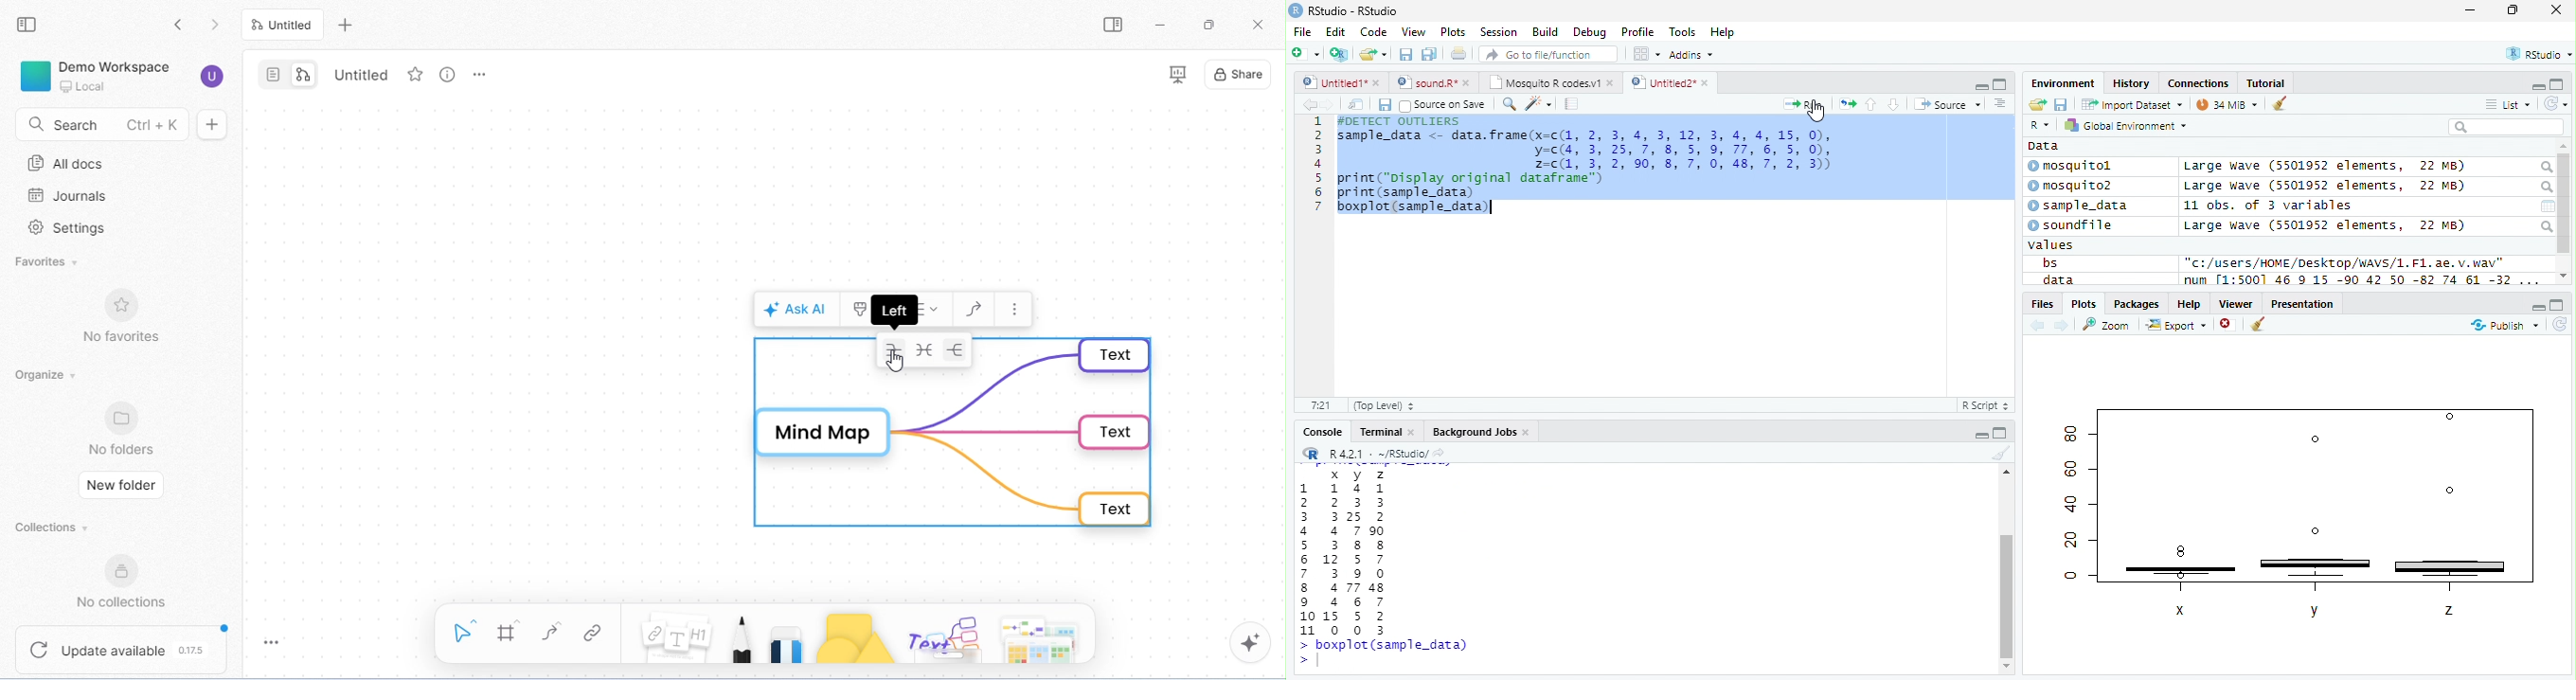 The width and height of the screenshot is (2576, 700). What do you see at coordinates (1378, 455) in the screenshot?
I see `R 4.2.1 - ~/RStudio/` at bounding box center [1378, 455].